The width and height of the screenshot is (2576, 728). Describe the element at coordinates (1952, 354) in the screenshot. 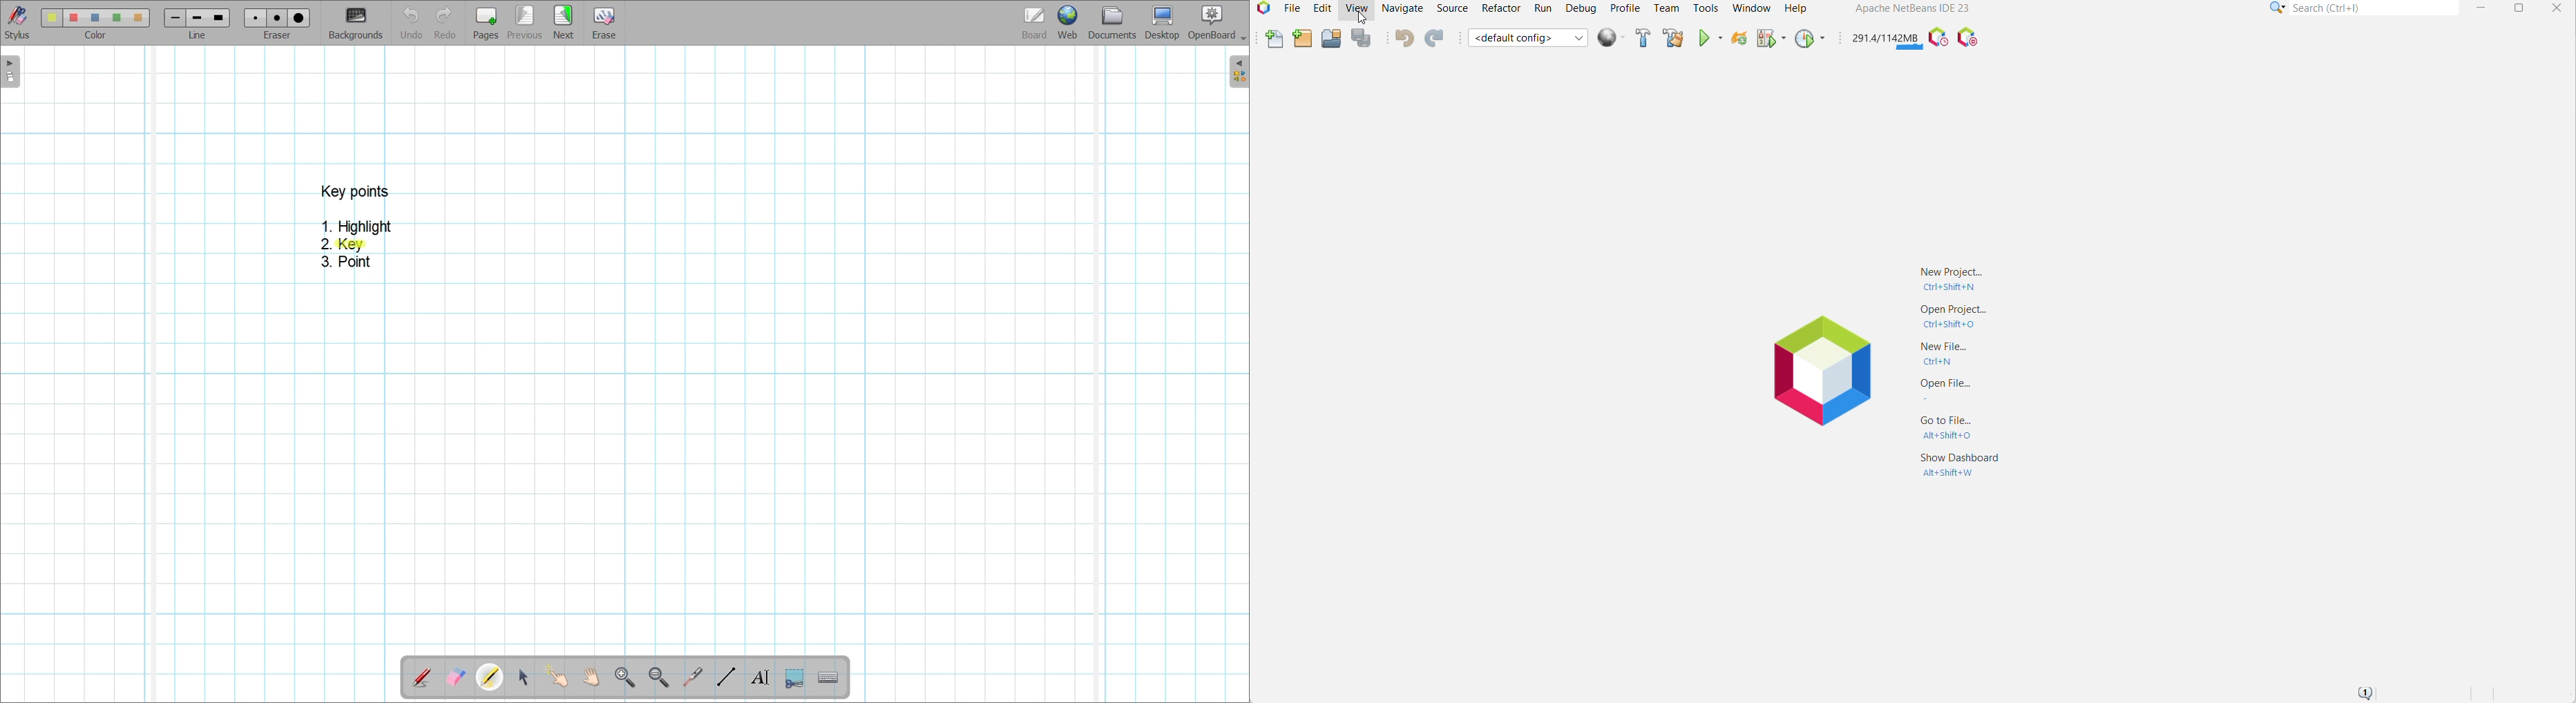

I see `New File` at that location.